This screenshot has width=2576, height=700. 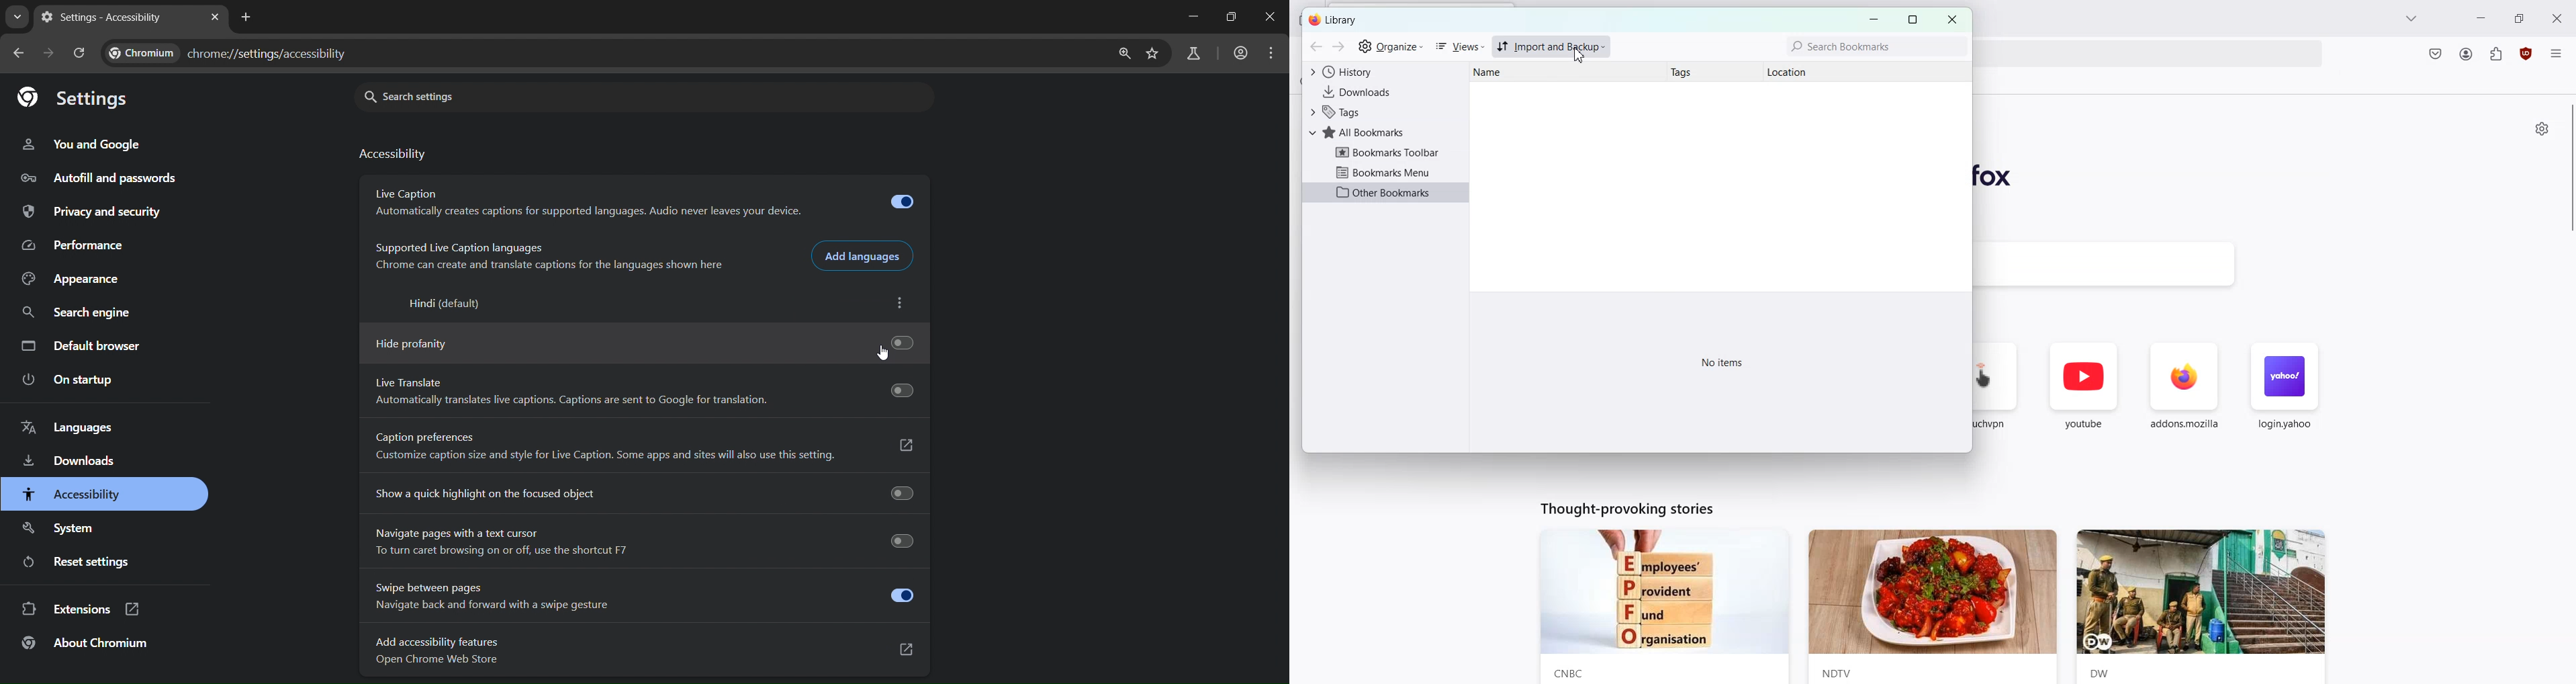 What do you see at coordinates (643, 493) in the screenshot?
I see `show a quick highlight on the focused object` at bounding box center [643, 493].